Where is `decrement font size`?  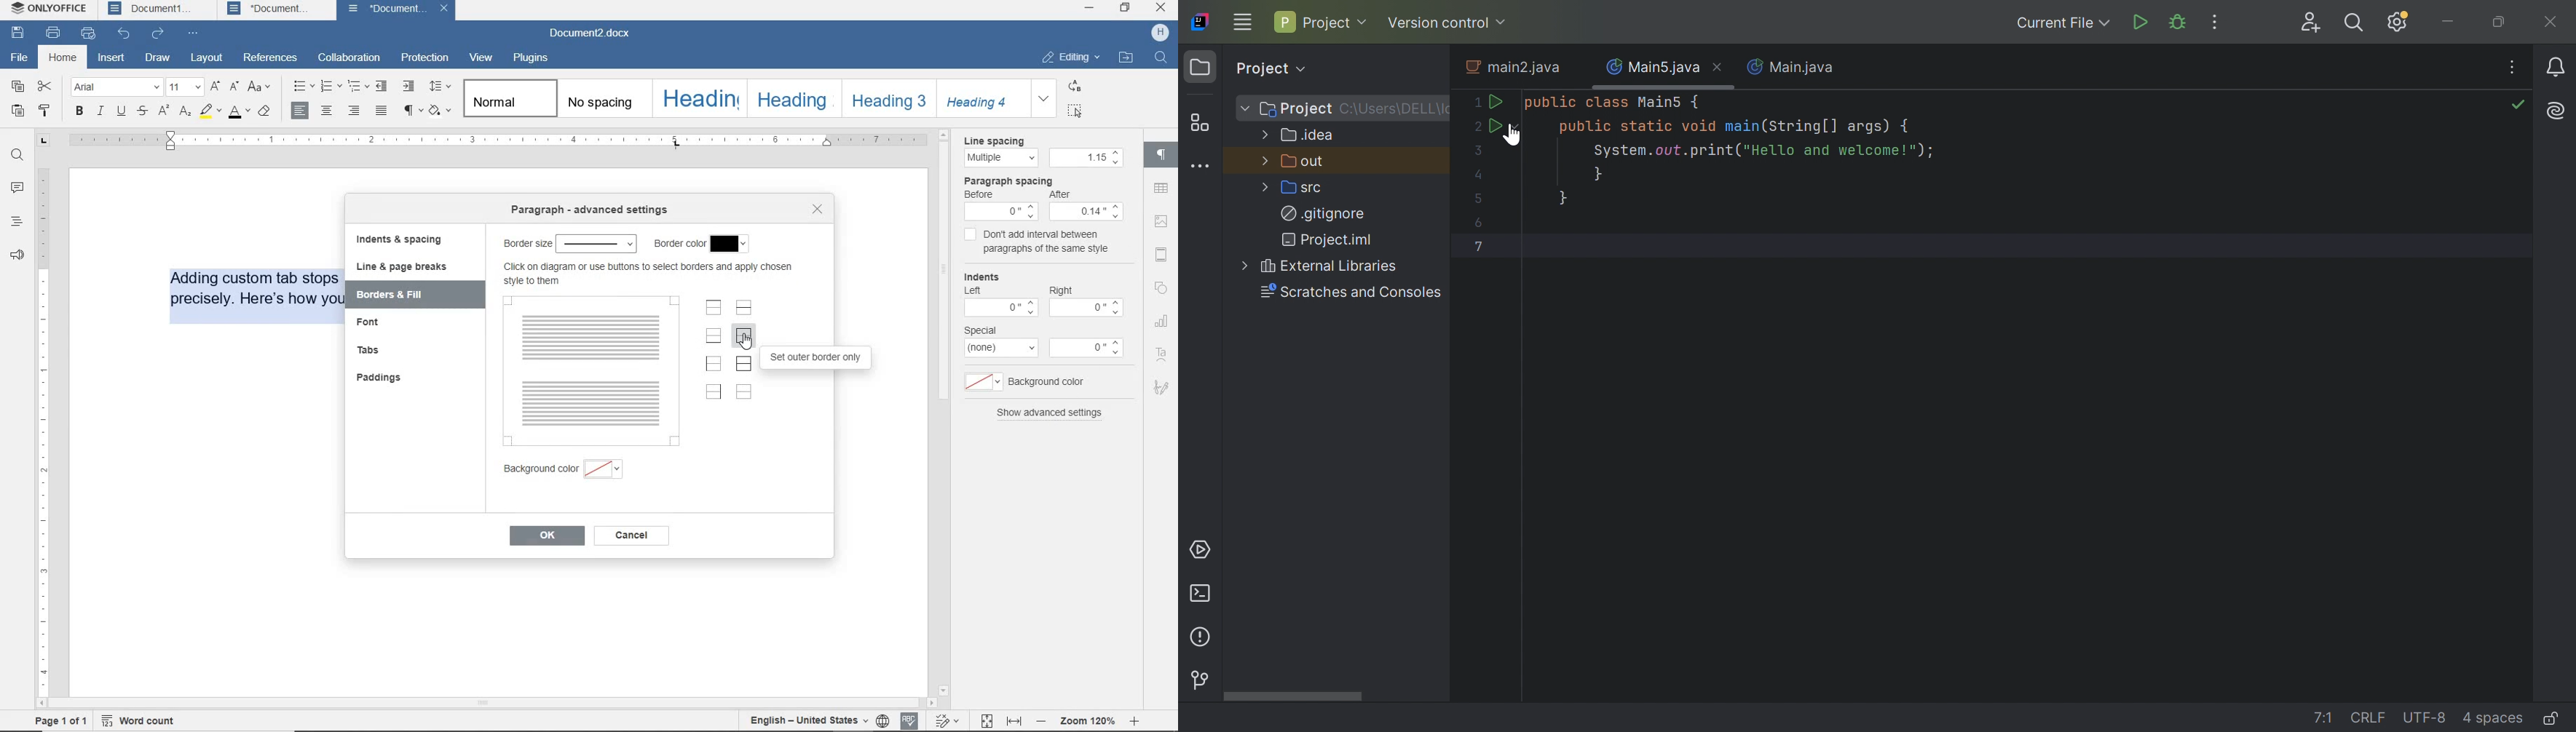 decrement font size is located at coordinates (234, 88).